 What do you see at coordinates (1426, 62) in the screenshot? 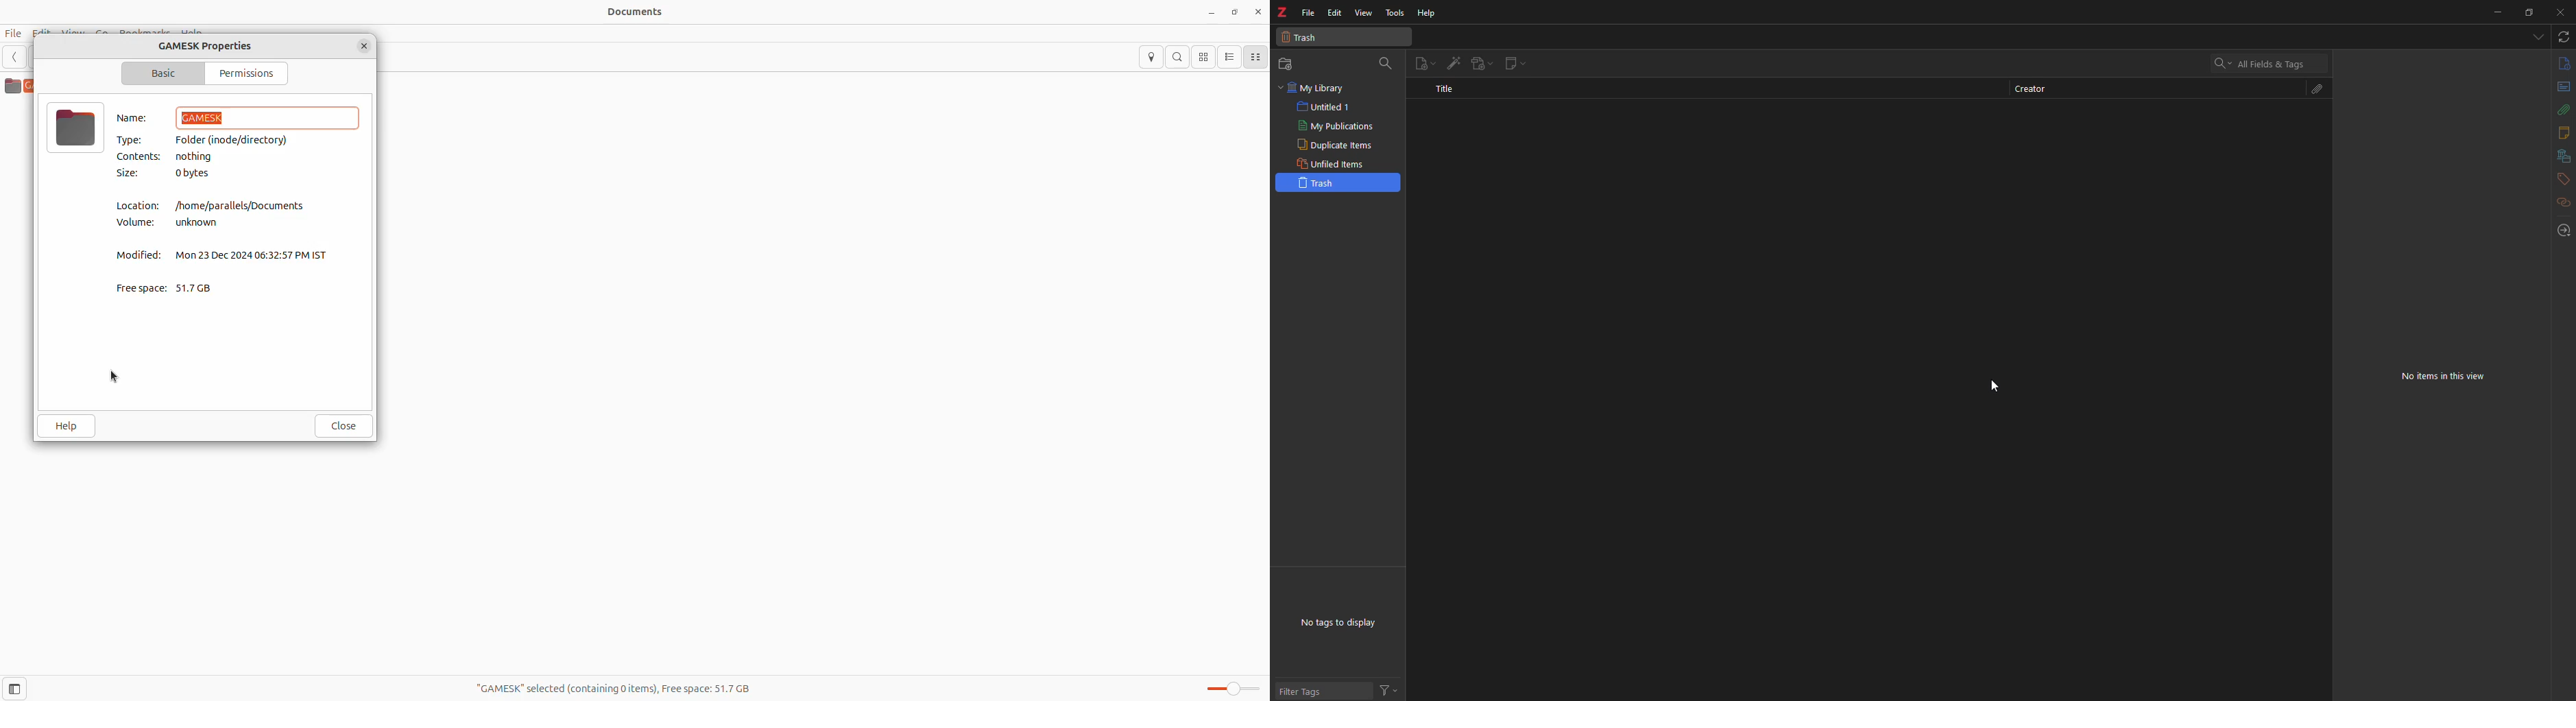
I see `new item` at bounding box center [1426, 62].